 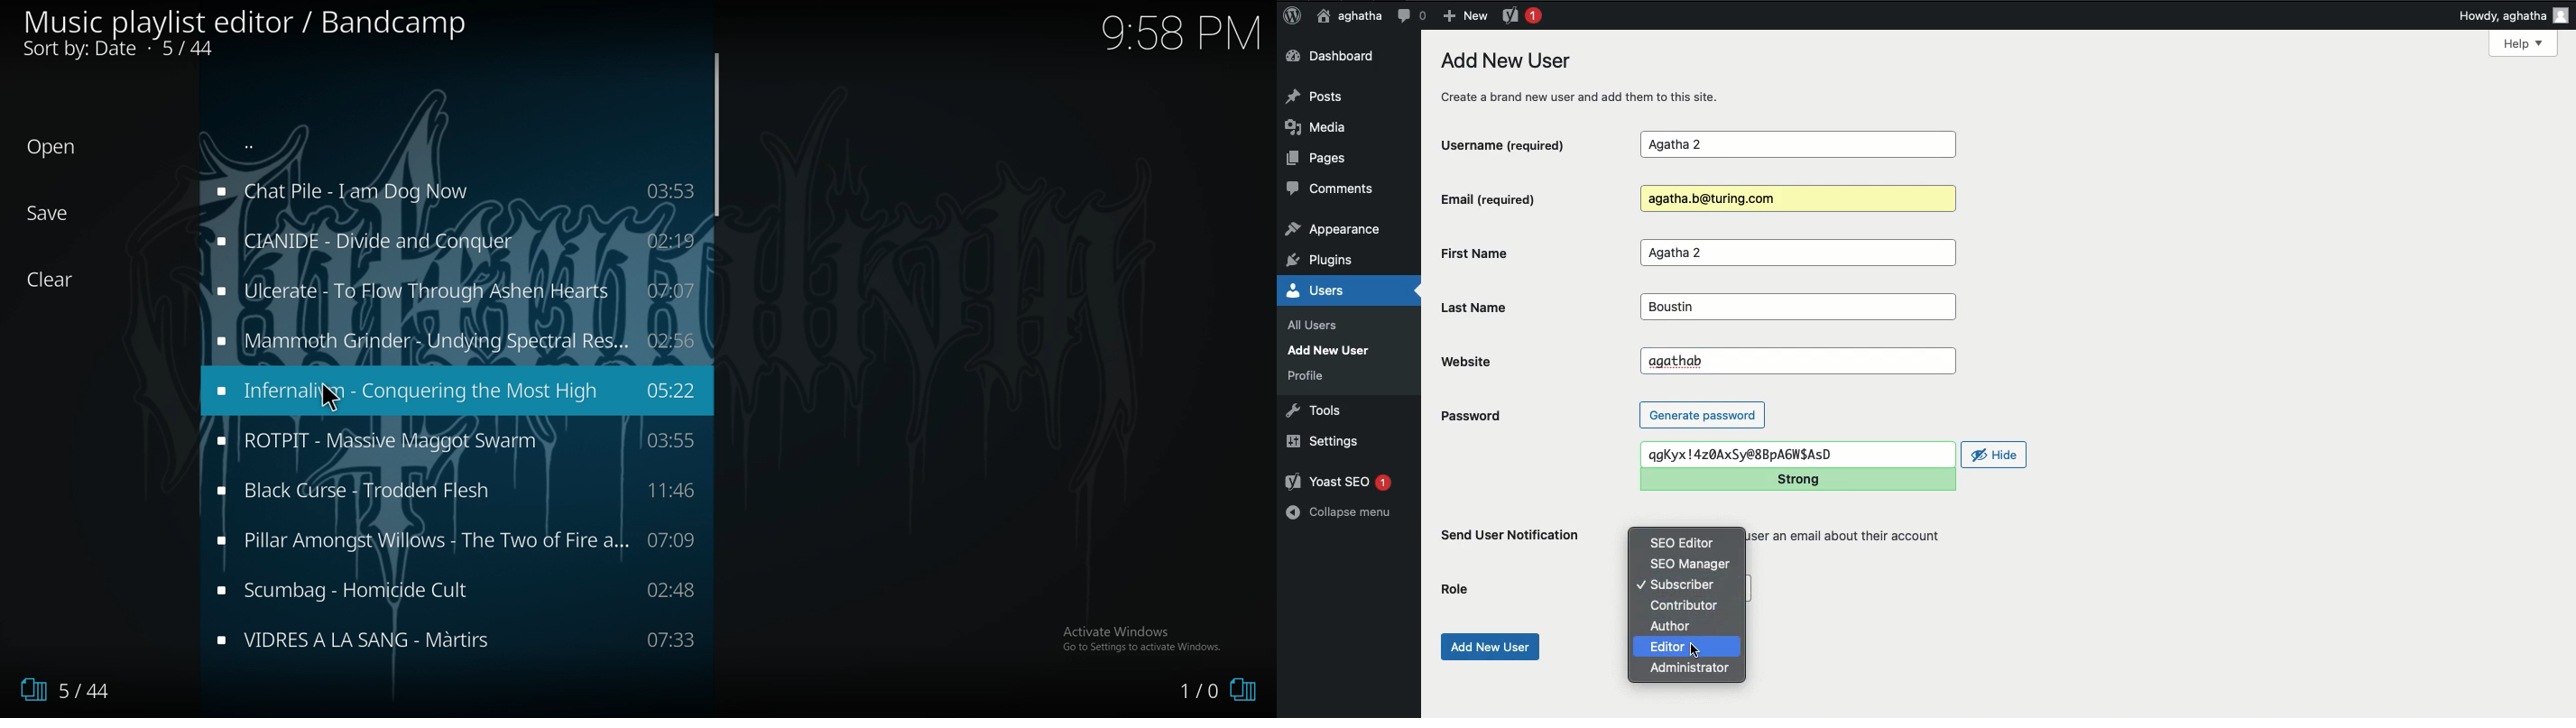 What do you see at coordinates (1519, 198) in the screenshot?
I see `Email (required)` at bounding box center [1519, 198].